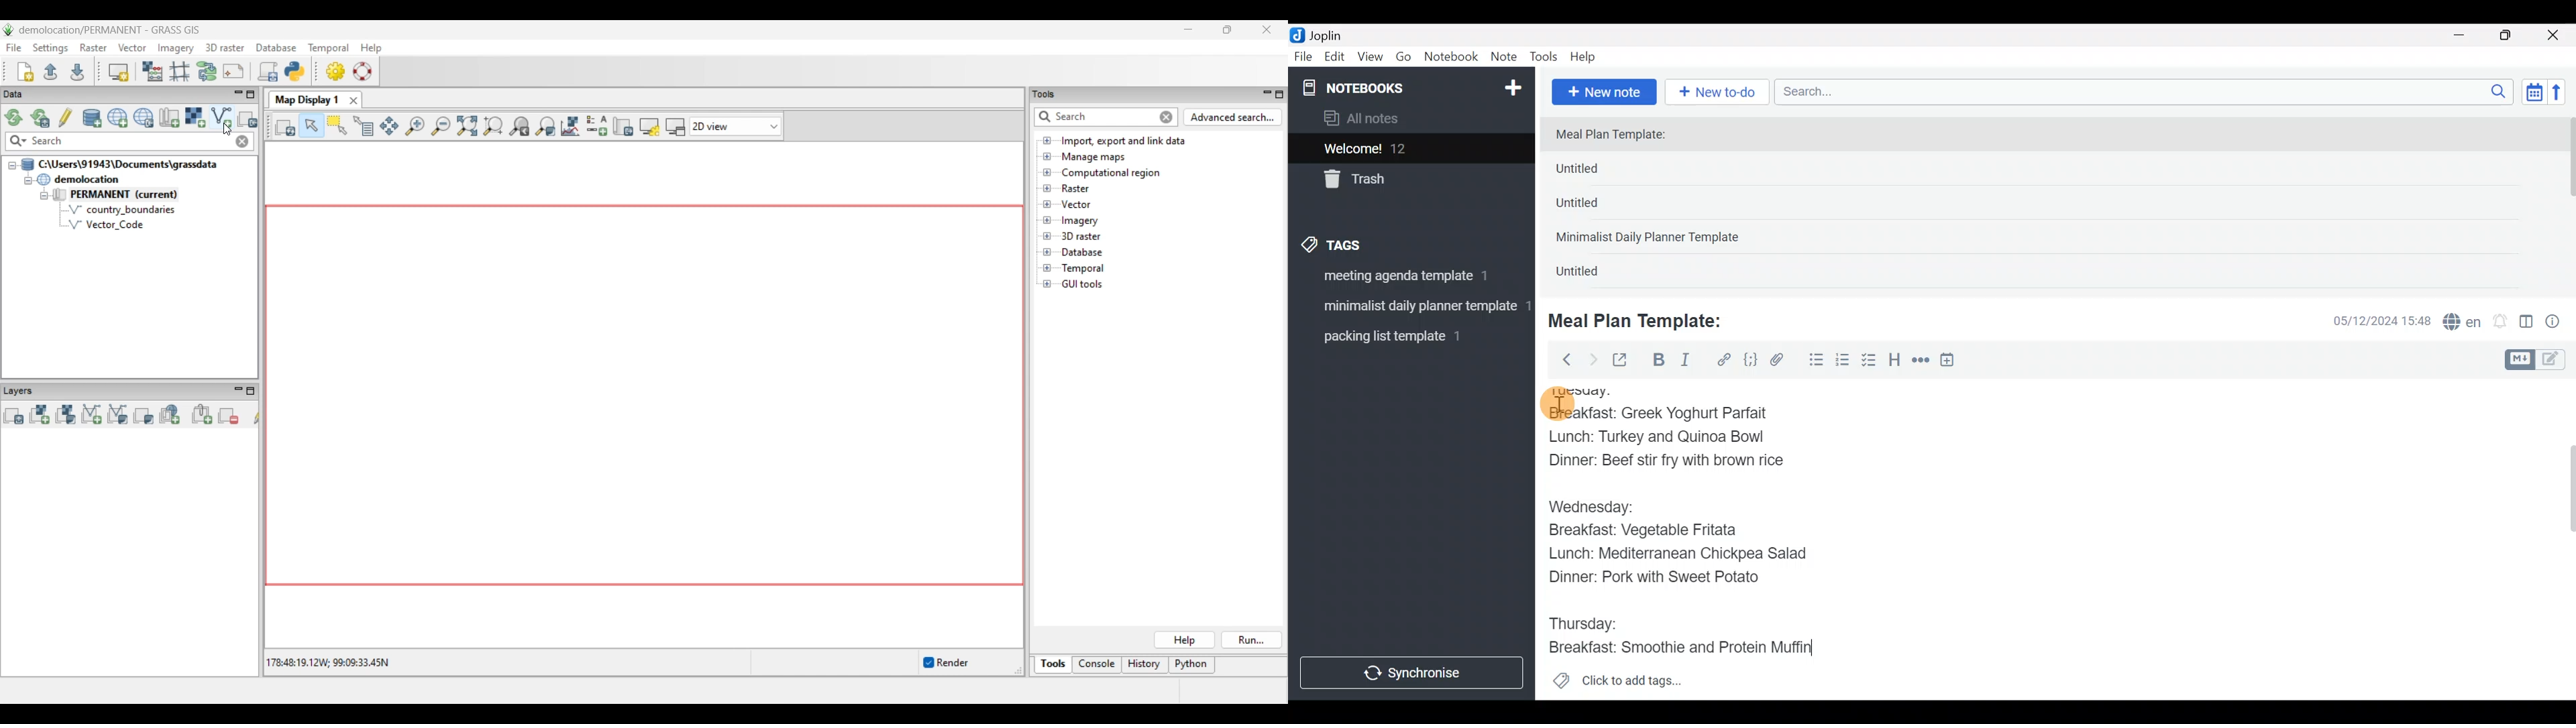  What do you see at coordinates (1403, 180) in the screenshot?
I see `Trash` at bounding box center [1403, 180].